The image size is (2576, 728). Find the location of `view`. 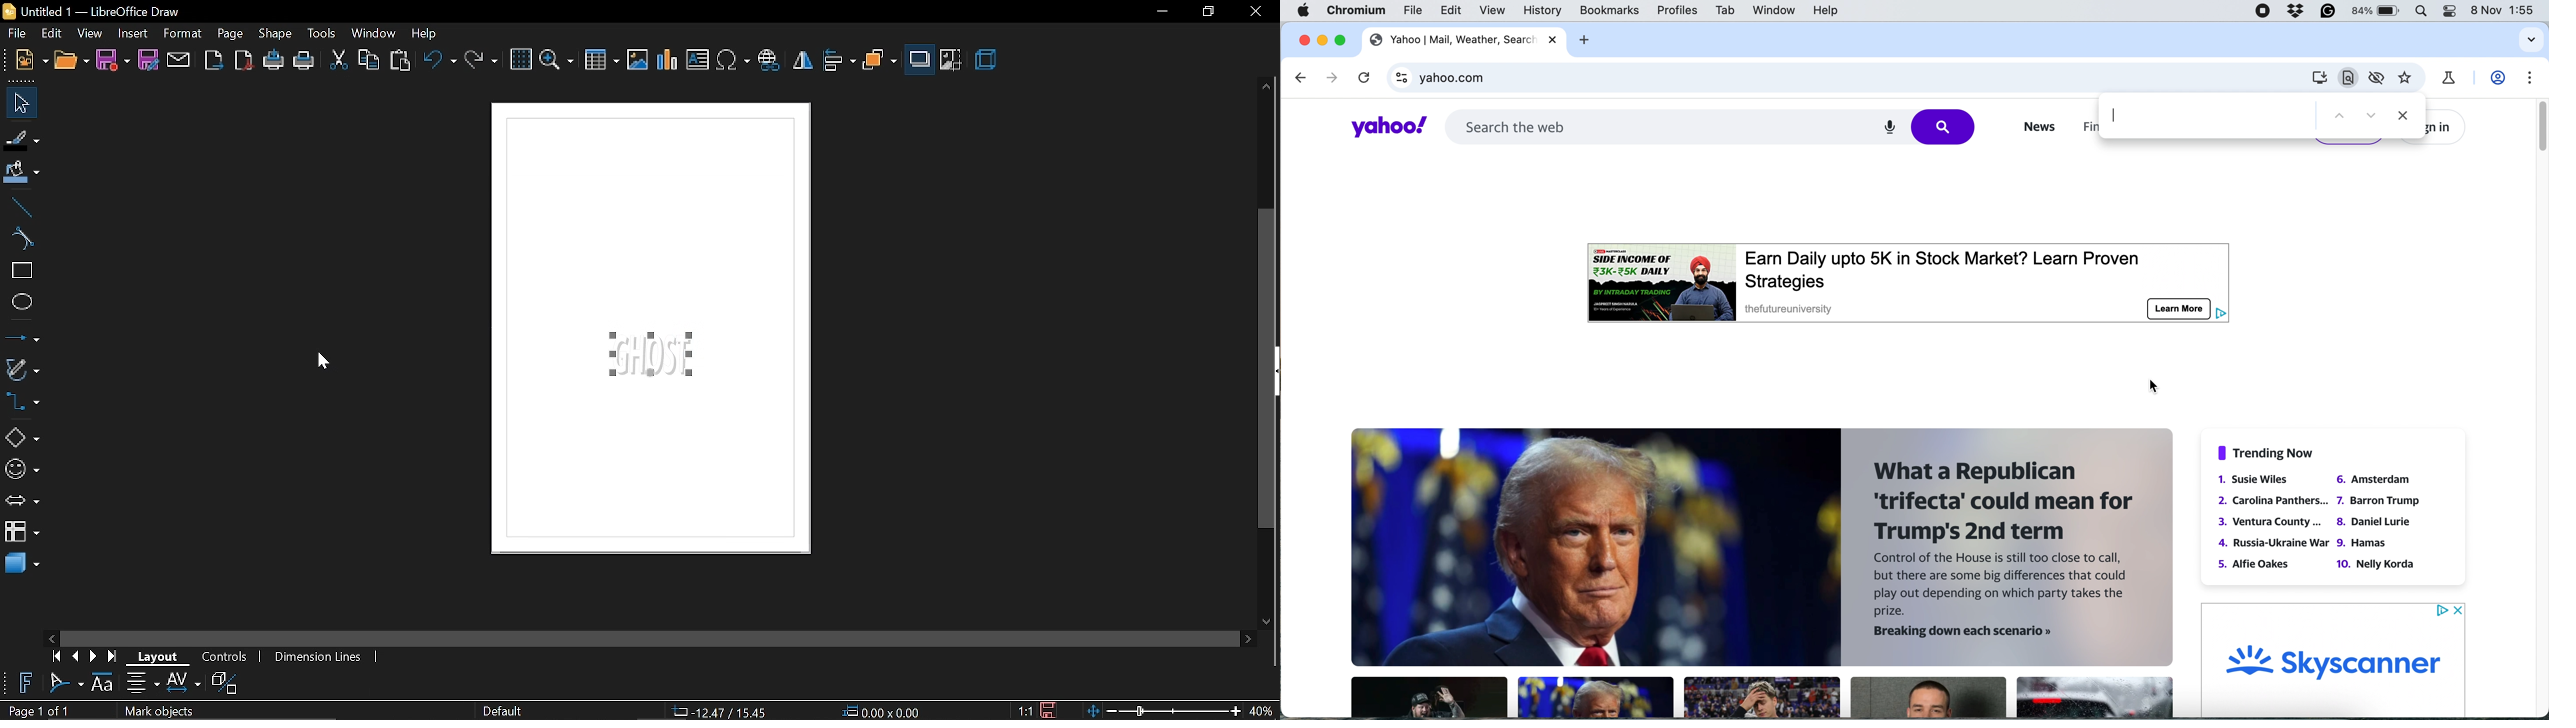

view is located at coordinates (1492, 10).